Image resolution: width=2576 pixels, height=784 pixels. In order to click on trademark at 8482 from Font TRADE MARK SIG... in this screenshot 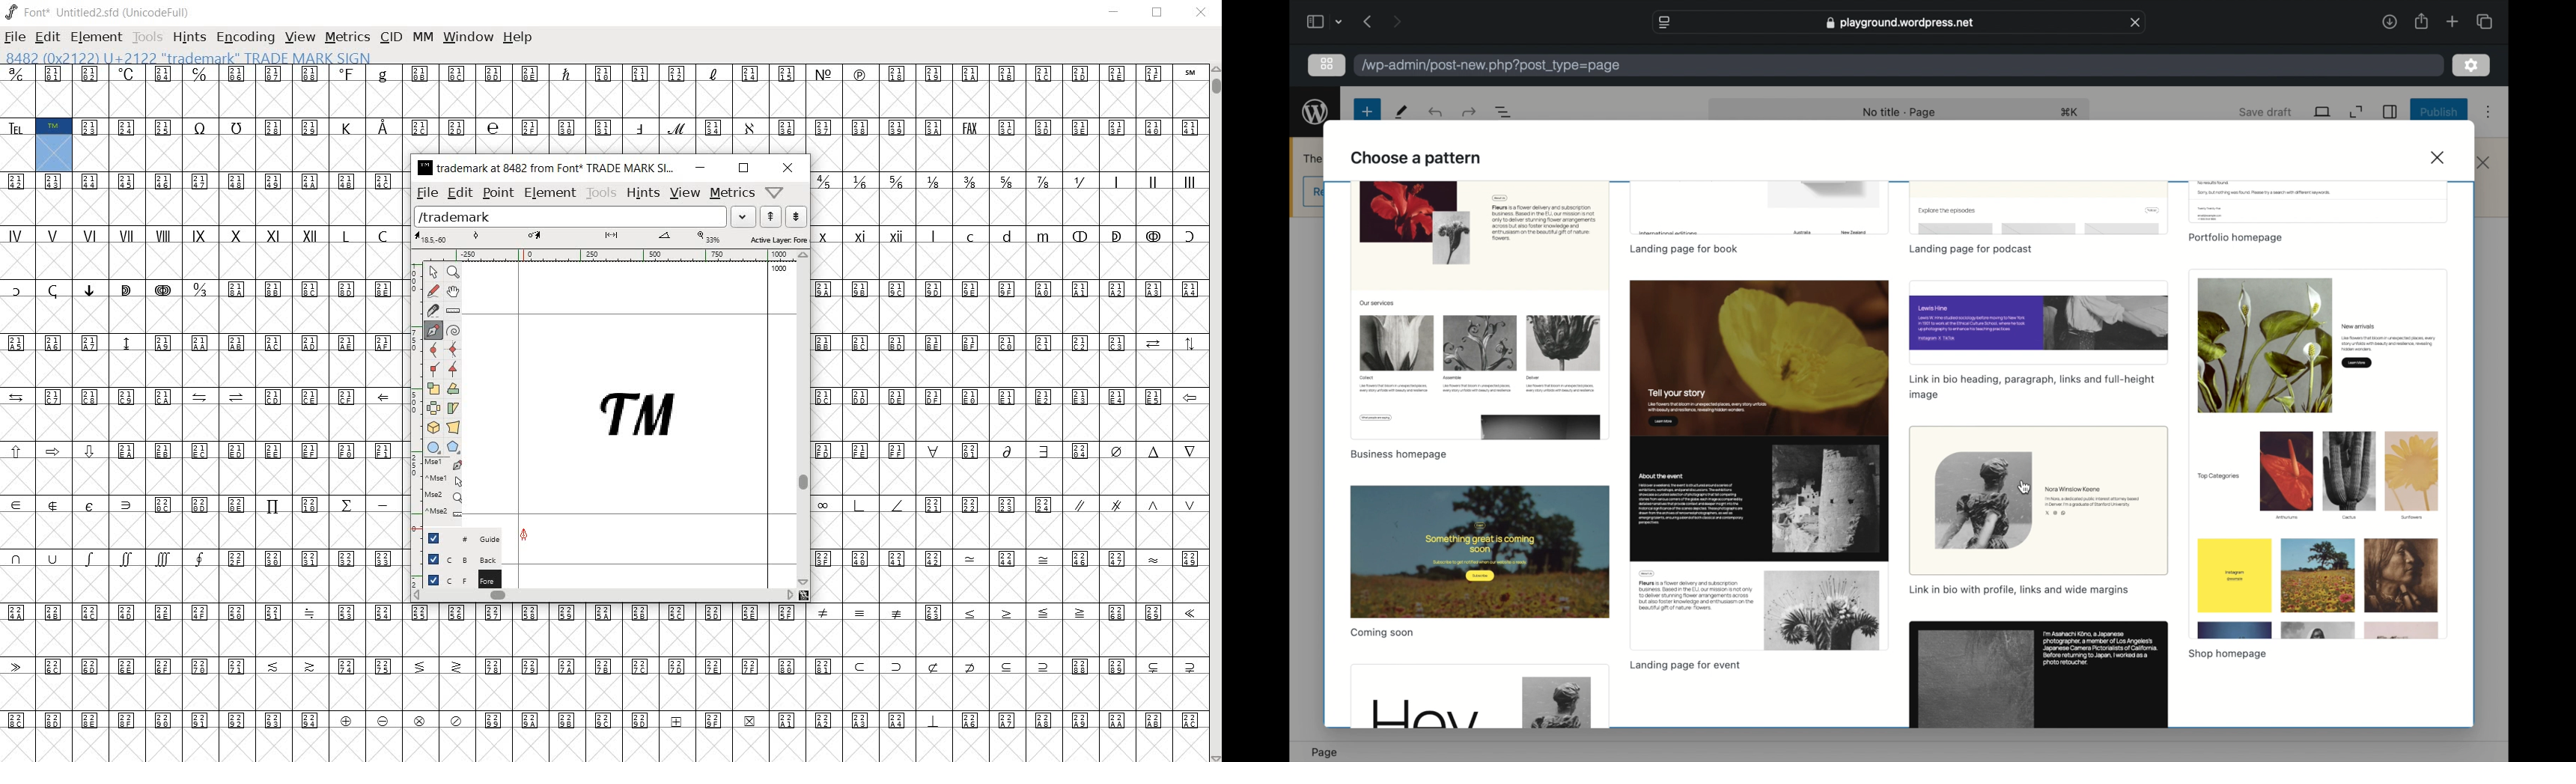, I will do `click(548, 168)`.